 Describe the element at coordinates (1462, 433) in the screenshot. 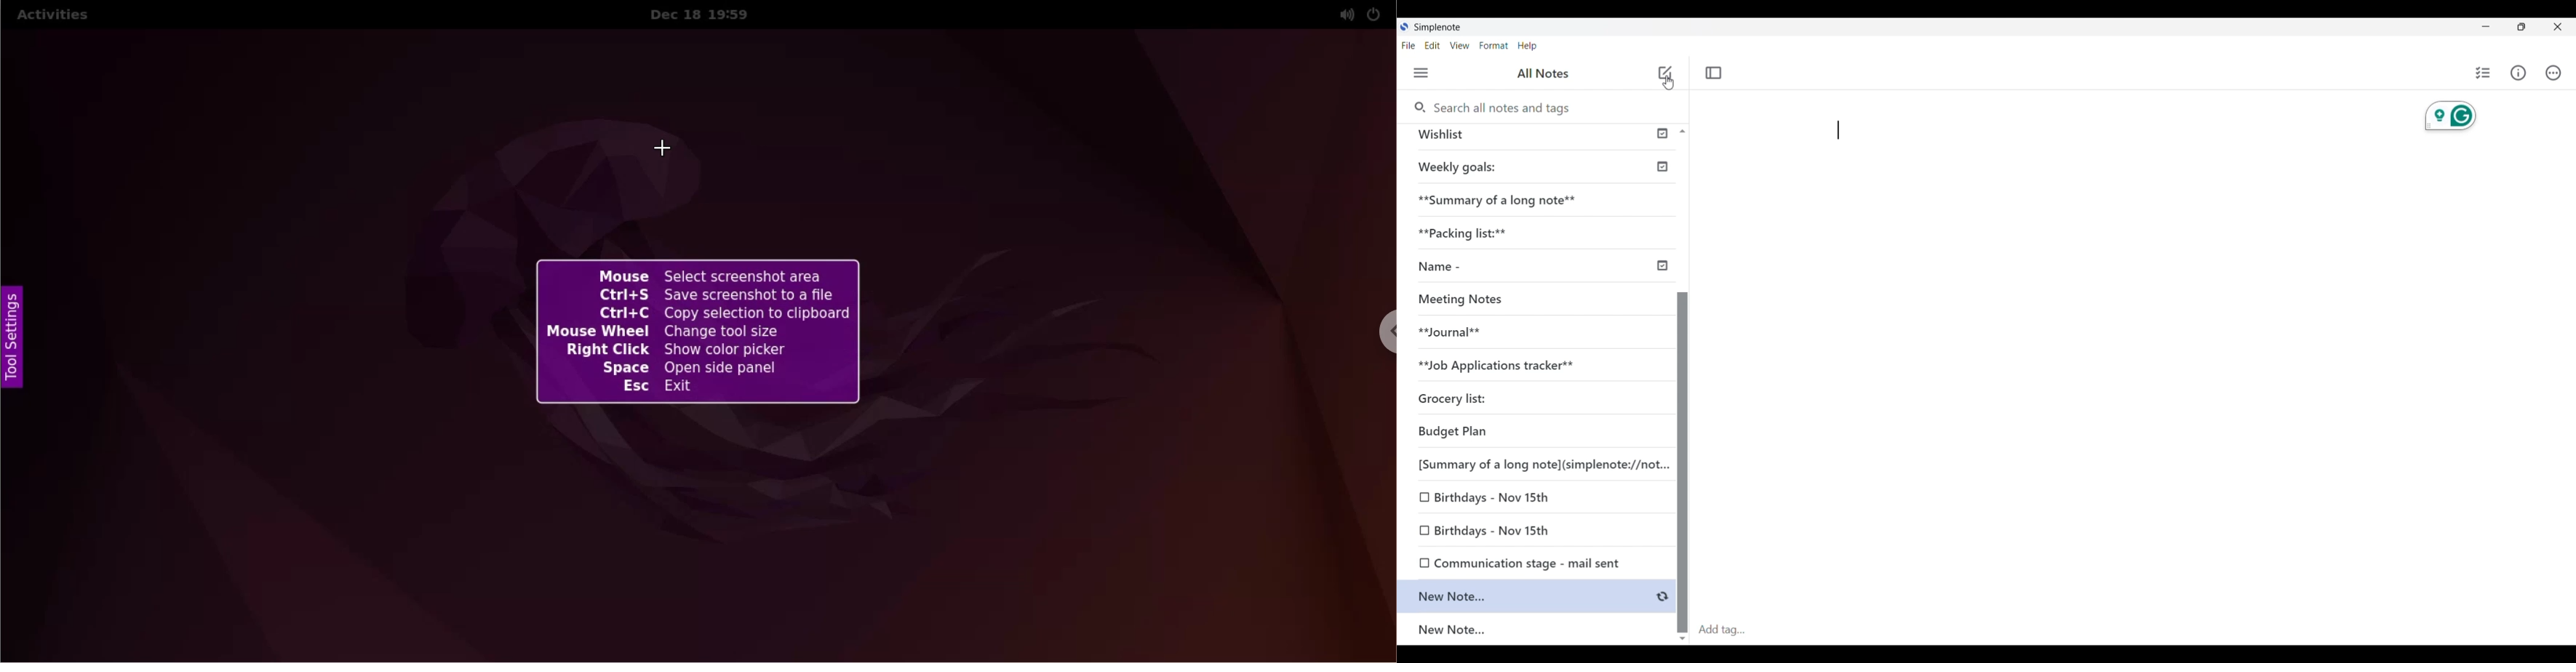

I see `Budget Plan` at that location.